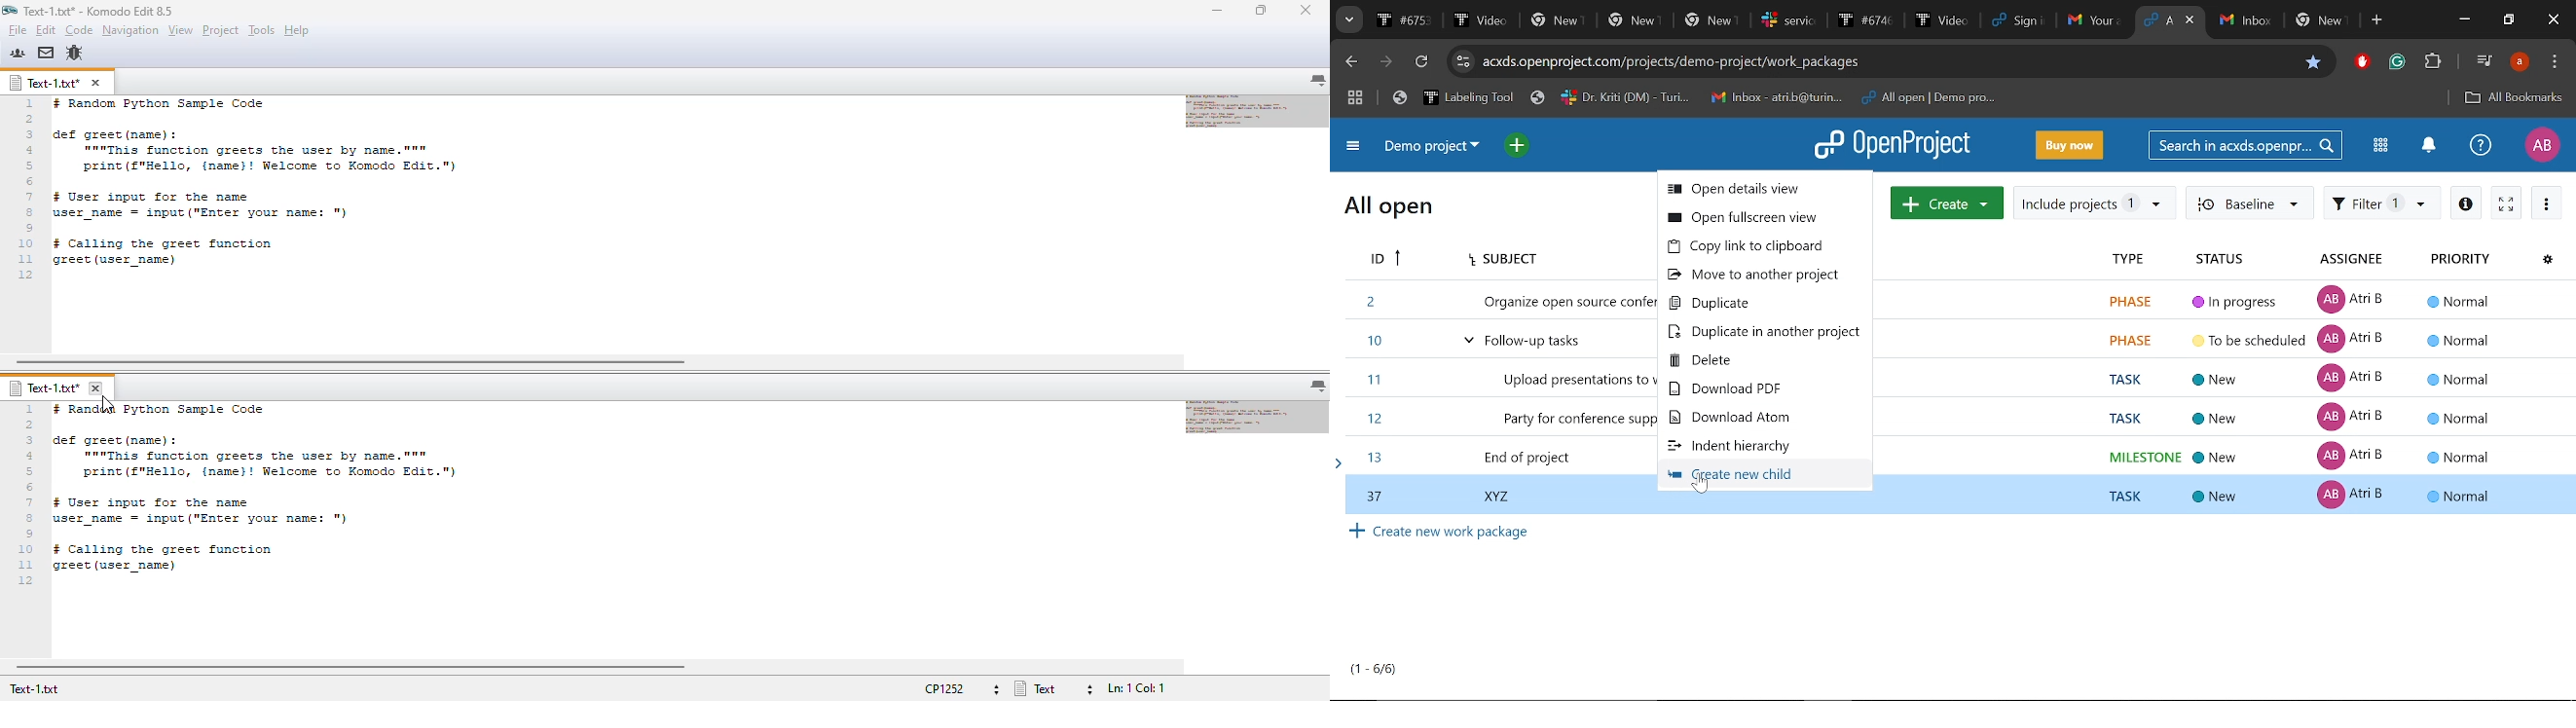  What do you see at coordinates (1441, 532) in the screenshot?
I see `Create work package` at bounding box center [1441, 532].